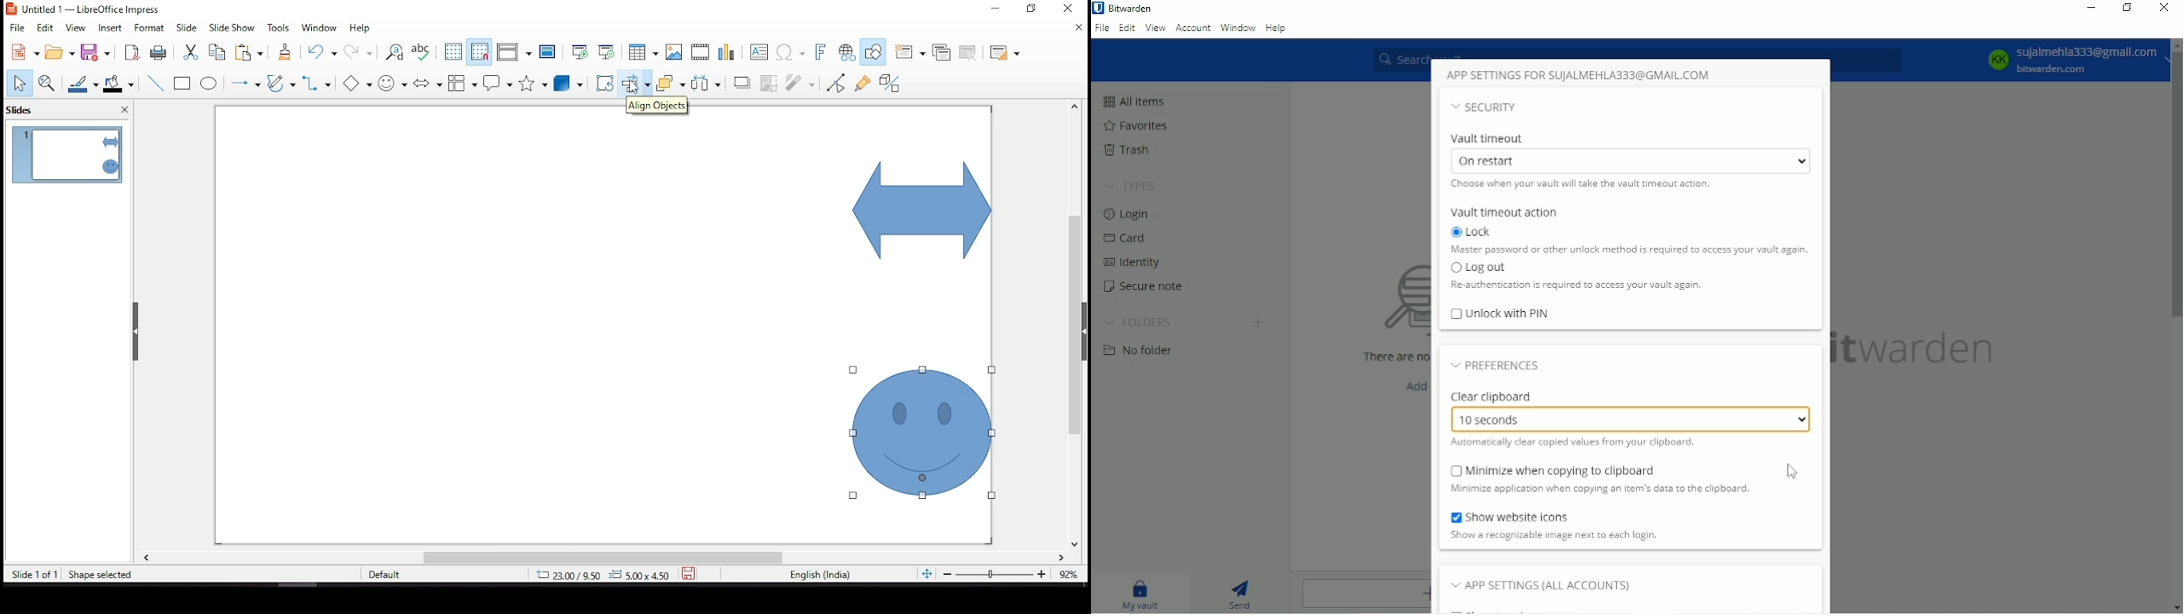 The image size is (2184, 616). Describe the element at coordinates (119, 86) in the screenshot. I see `fill color` at that location.